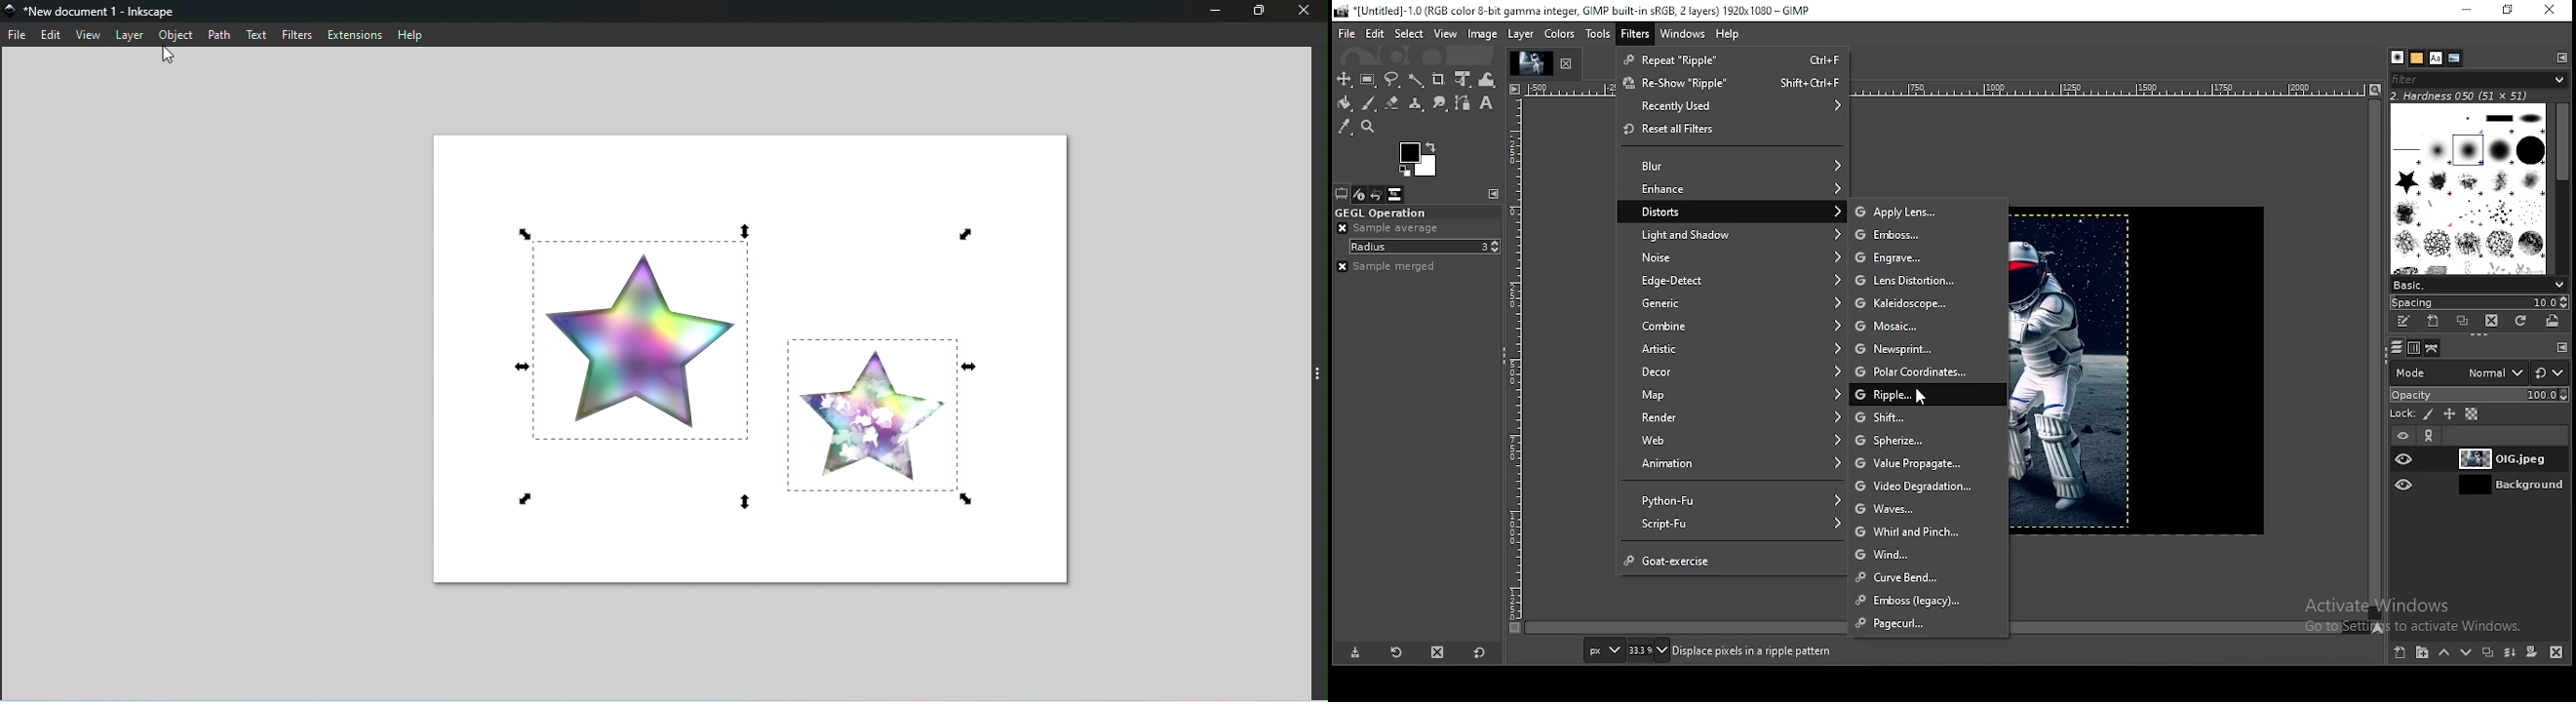 The height and width of the screenshot is (728, 2576). What do you see at coordinates (132, 36) in the screenshot?
I see `Layer` at bounding box center [132, 36].